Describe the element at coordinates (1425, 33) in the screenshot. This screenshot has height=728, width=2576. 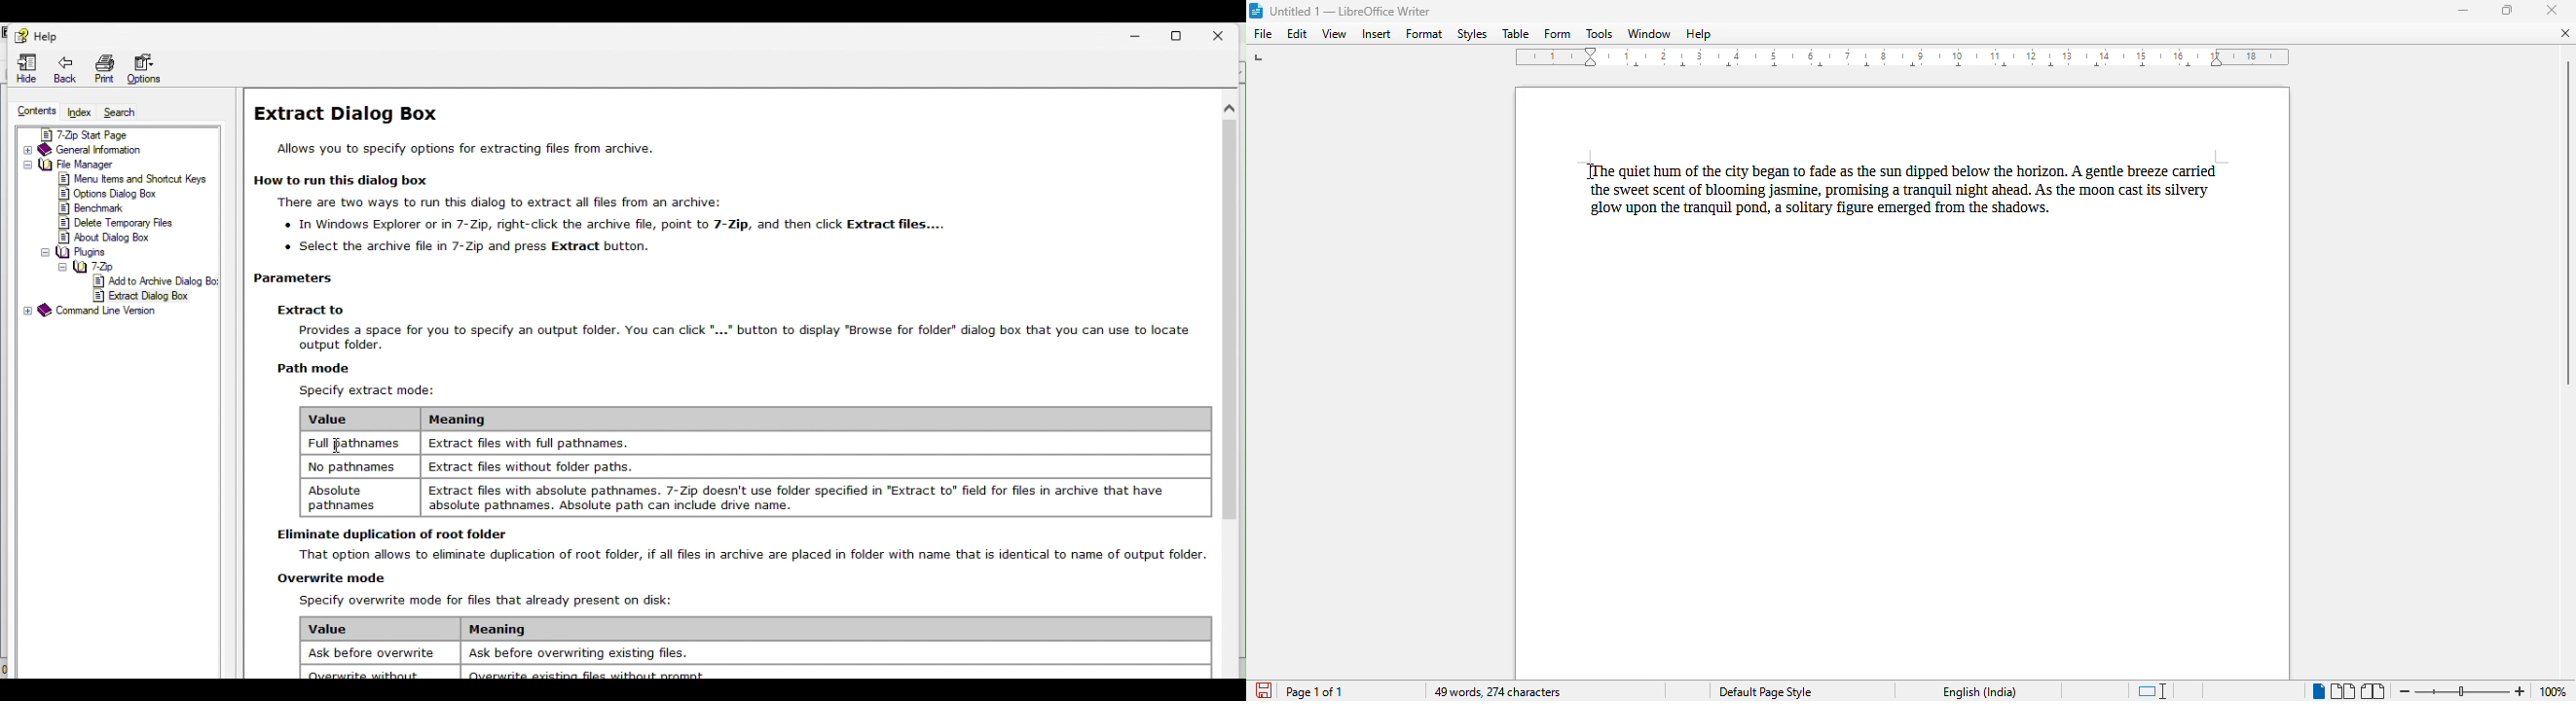
I see `format` at that location.